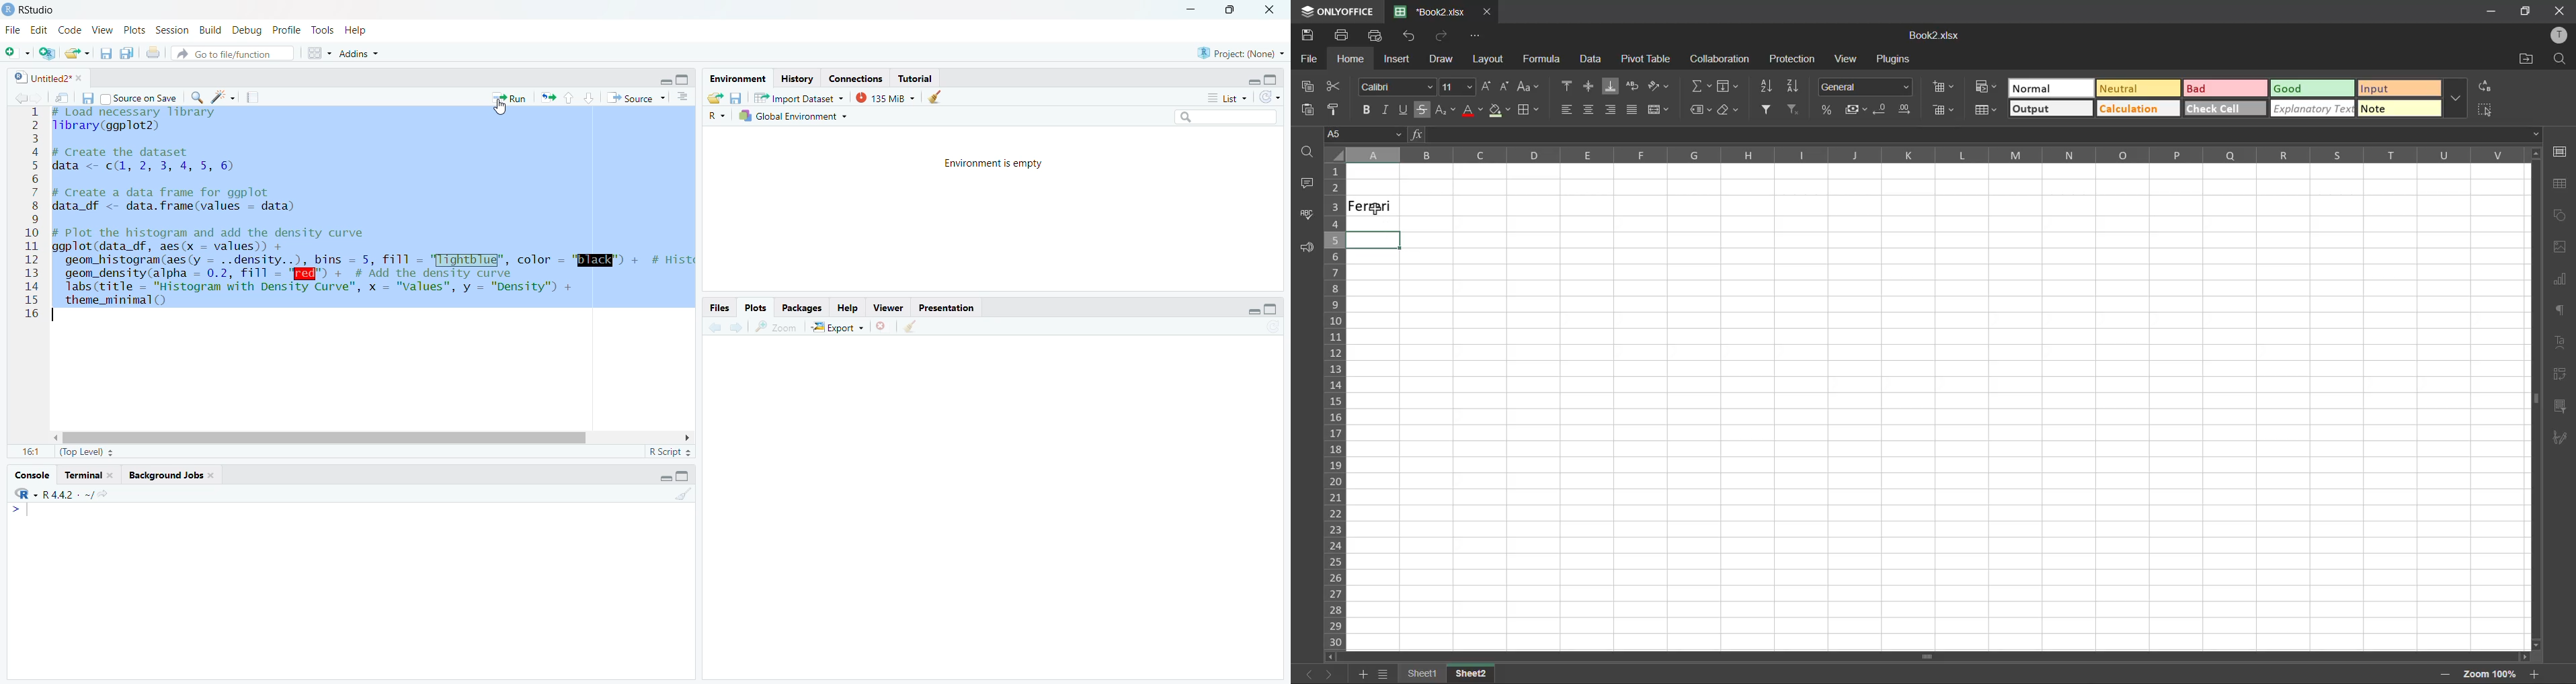 The width and height of the screenshot is (2576, 700). What do you see at coordinates (636, 97) in the screenshot?
I see `Source` at bounding box center [636, 97].